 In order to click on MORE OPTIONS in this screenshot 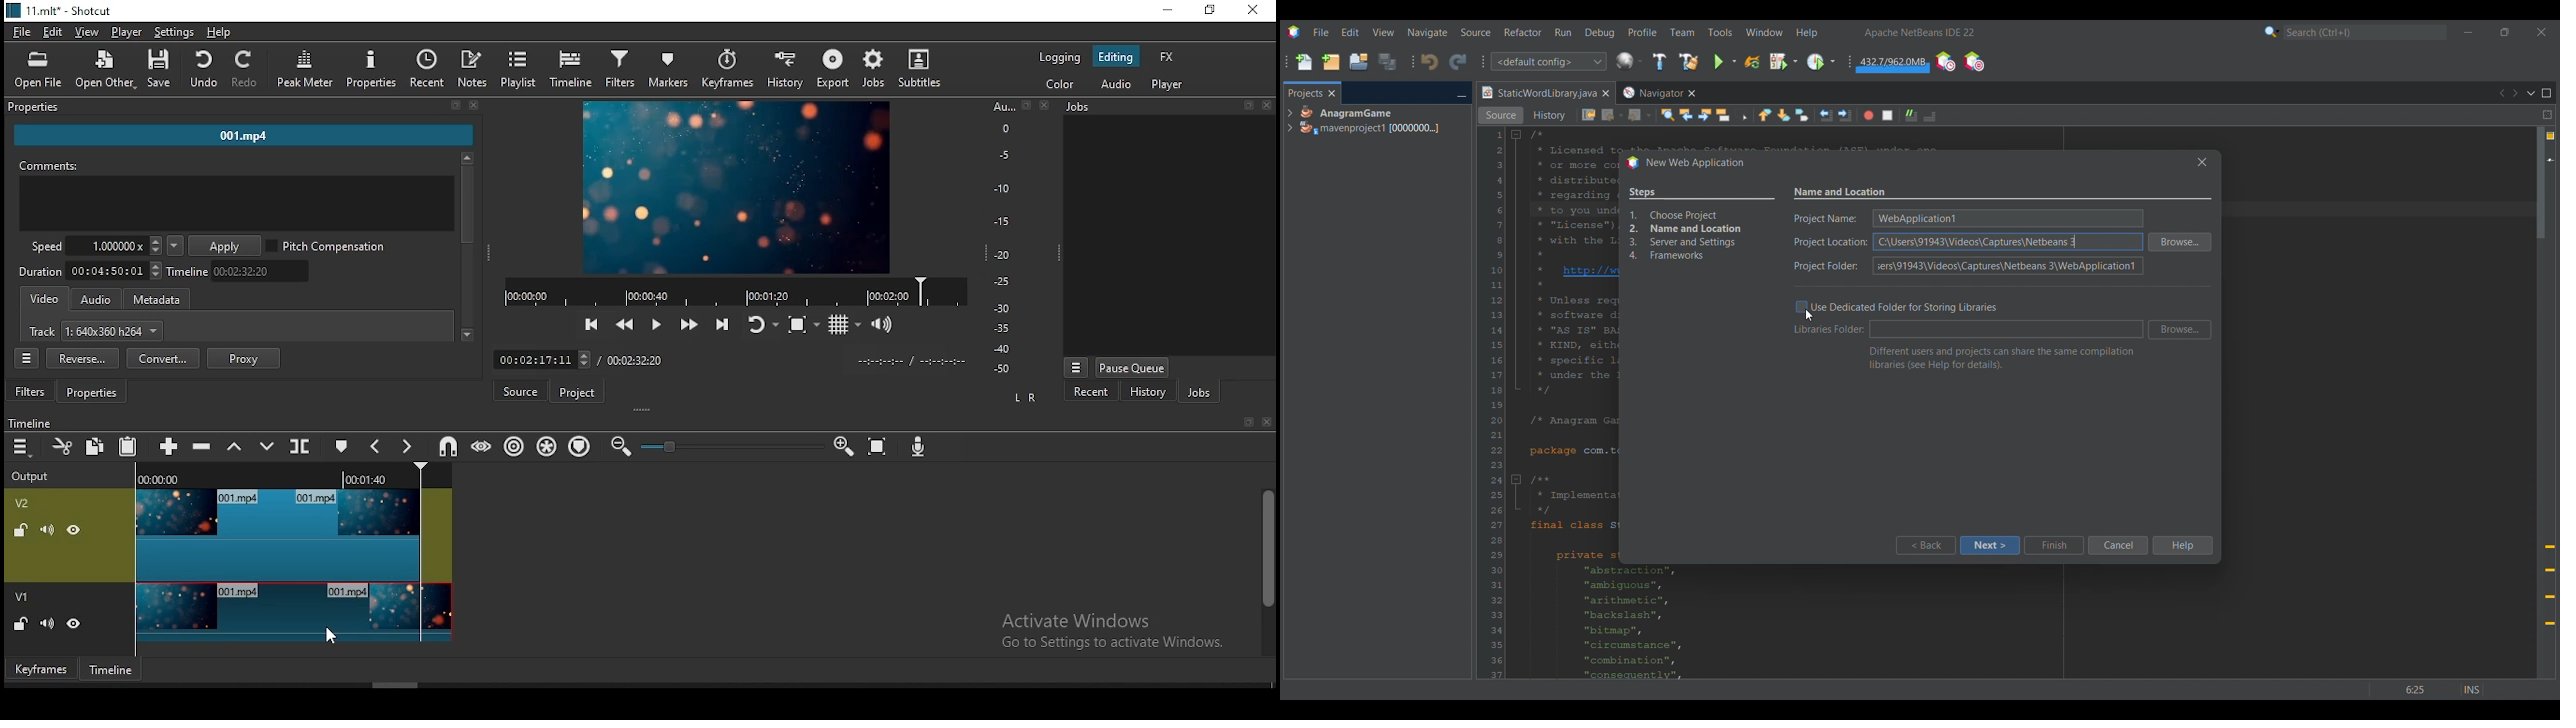, I will do `click(1075, 366)`.